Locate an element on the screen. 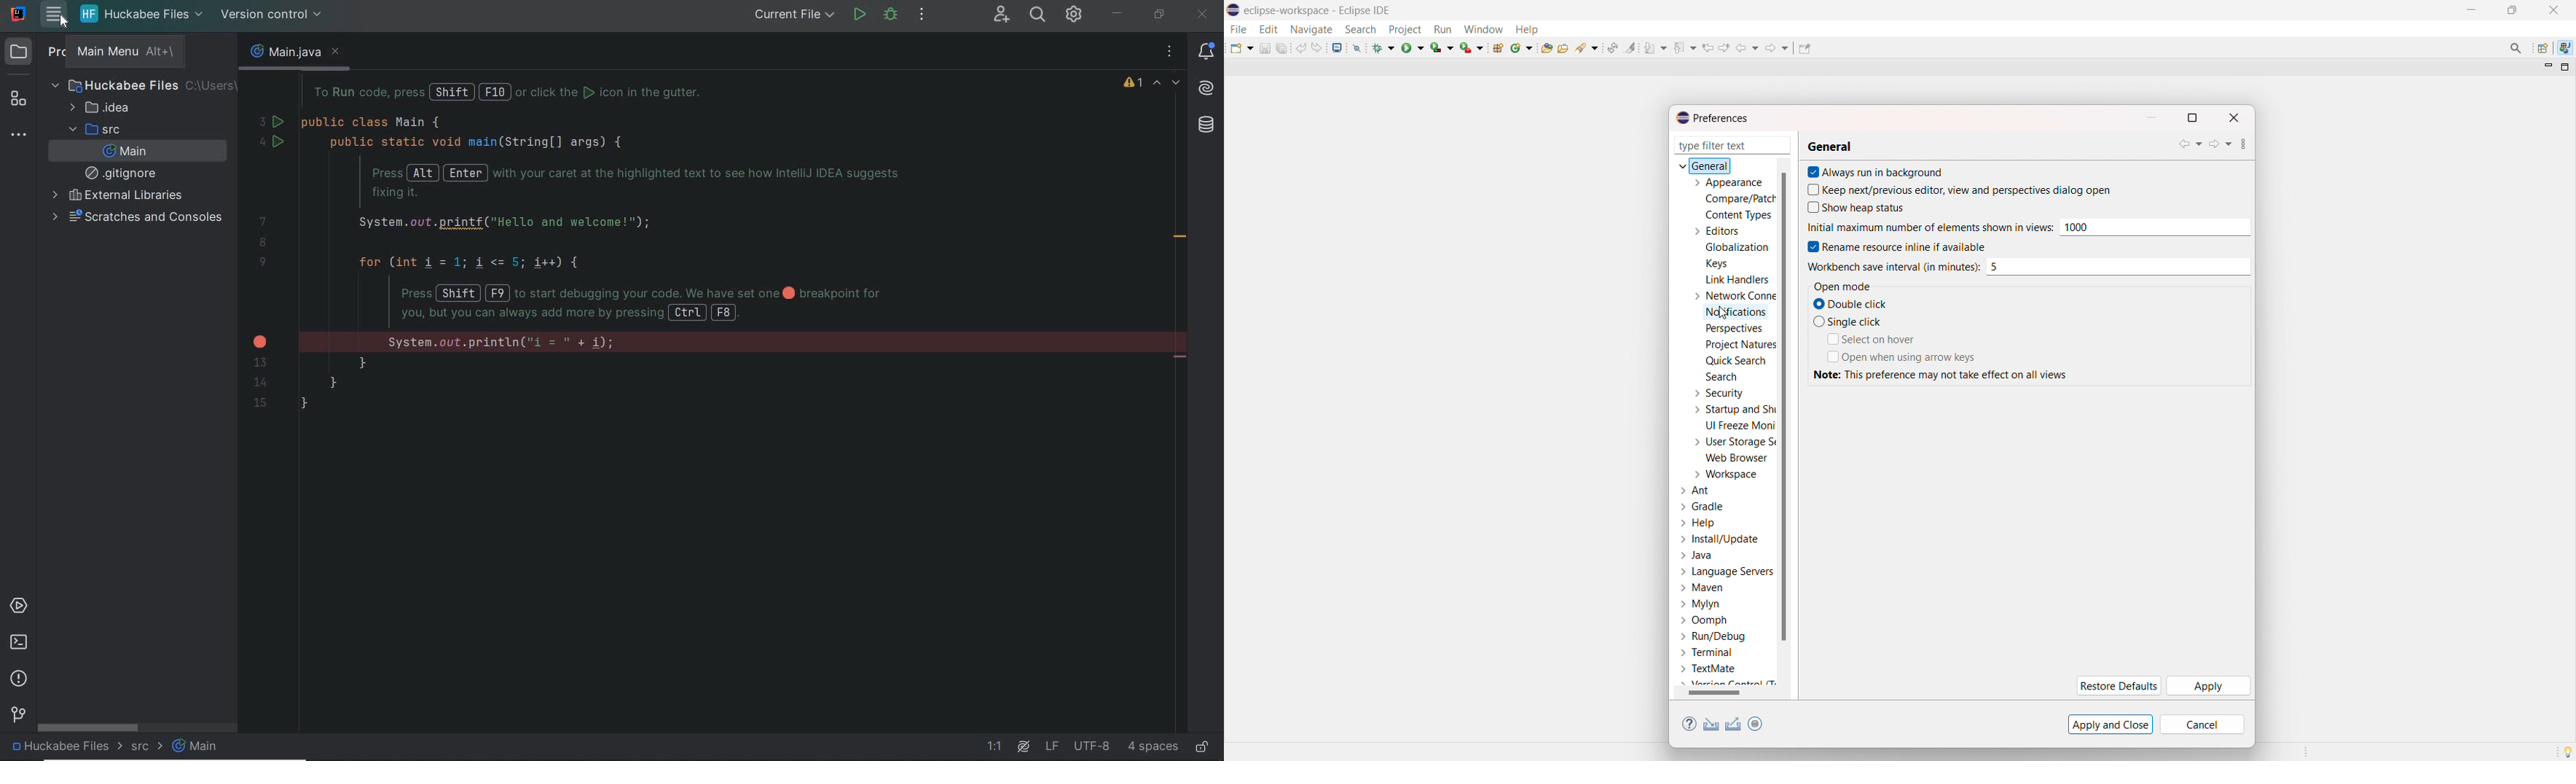 This screenshot has height=784, width=2576. search is located at coordinates (1588, 47).